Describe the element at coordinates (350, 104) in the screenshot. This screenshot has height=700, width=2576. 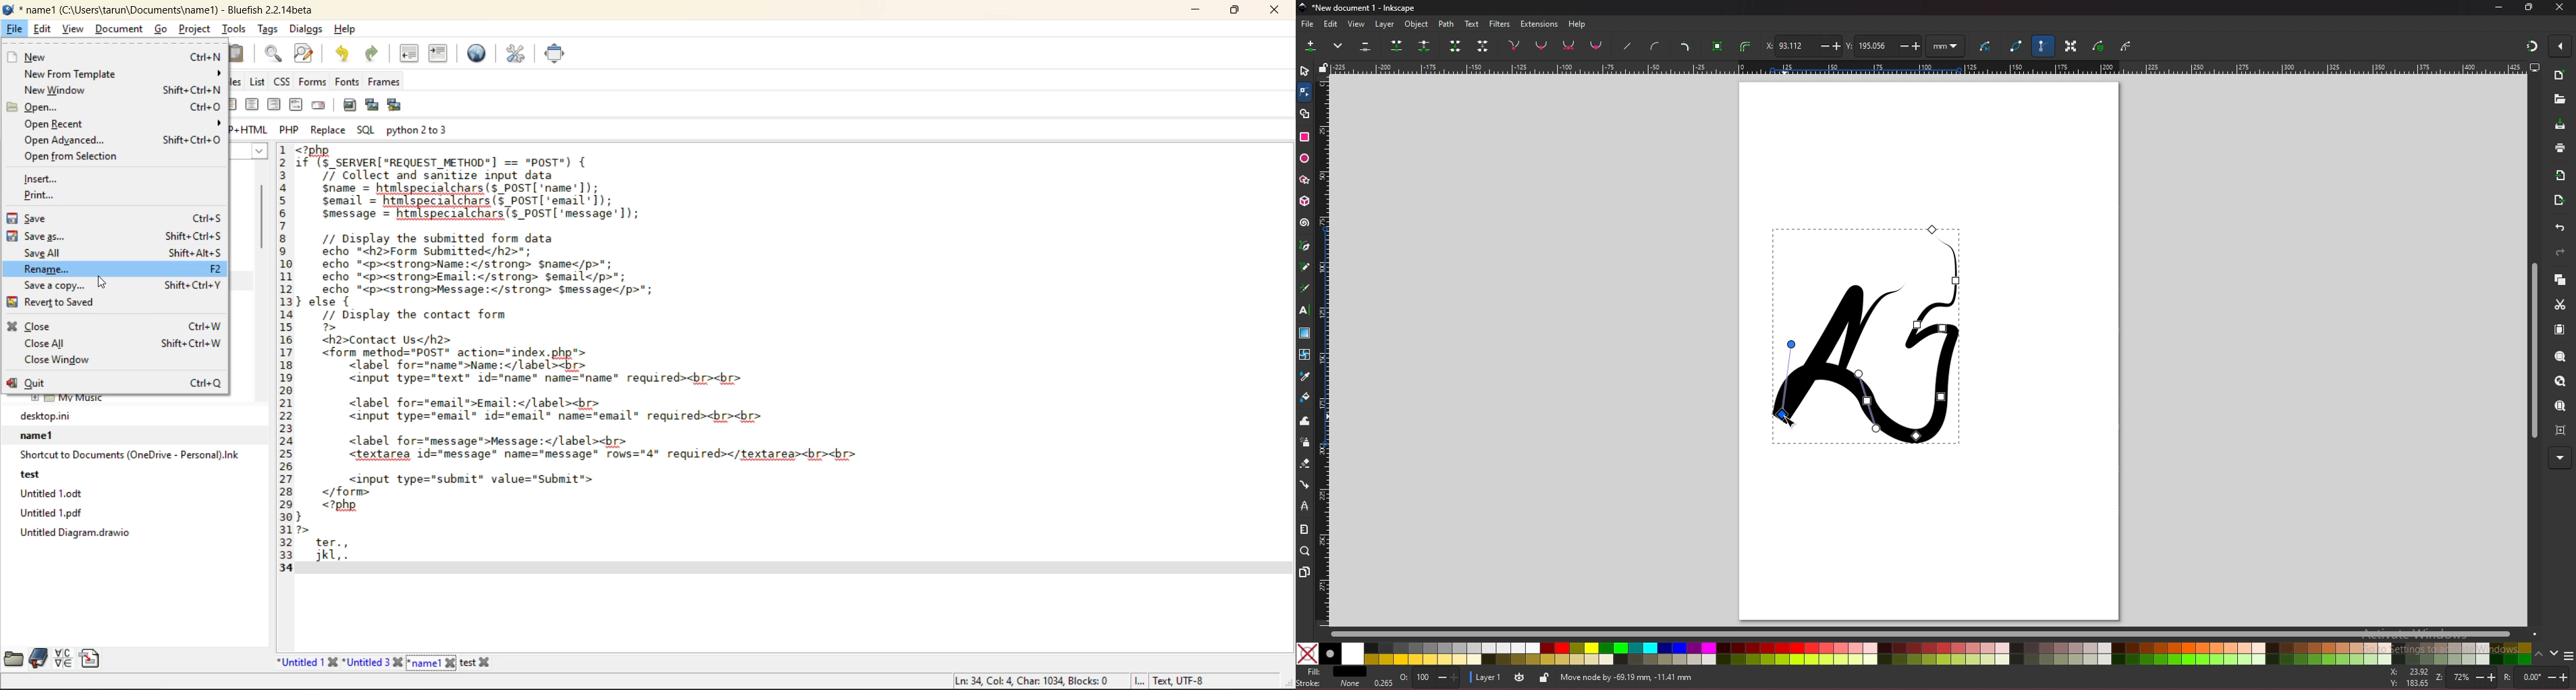
I see `insert  image` at that location.